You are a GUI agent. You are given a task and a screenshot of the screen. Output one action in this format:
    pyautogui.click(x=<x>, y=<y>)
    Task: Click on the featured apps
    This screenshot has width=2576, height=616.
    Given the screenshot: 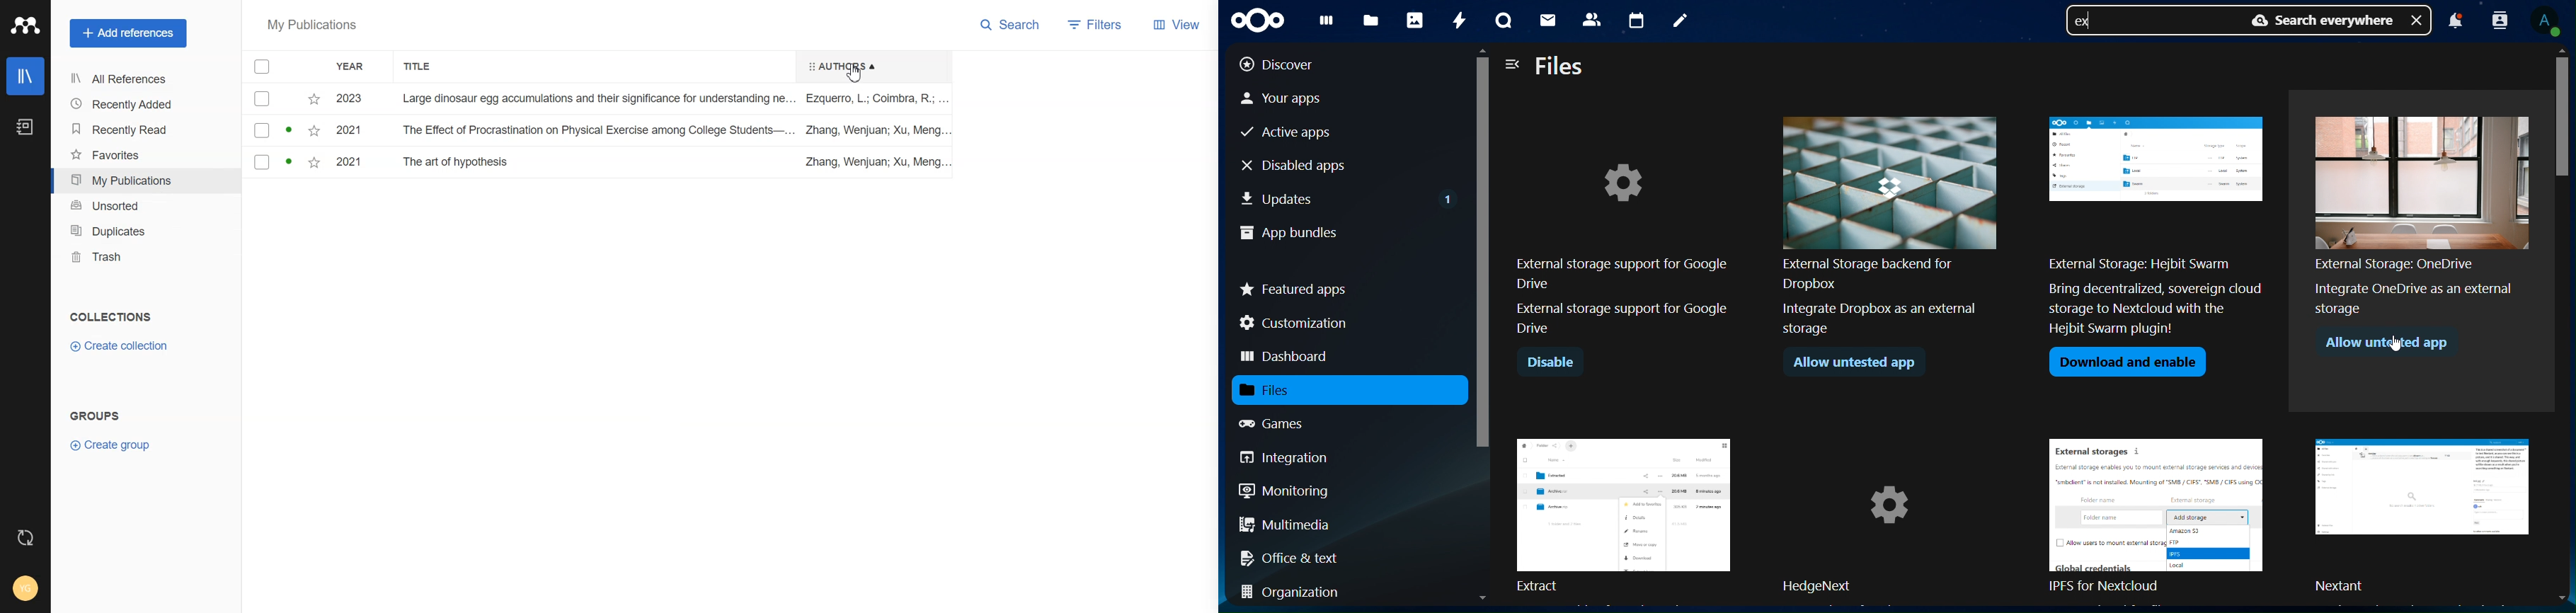 What is the action you would take?
    pyautogui.click(x=1295, y=286)
    